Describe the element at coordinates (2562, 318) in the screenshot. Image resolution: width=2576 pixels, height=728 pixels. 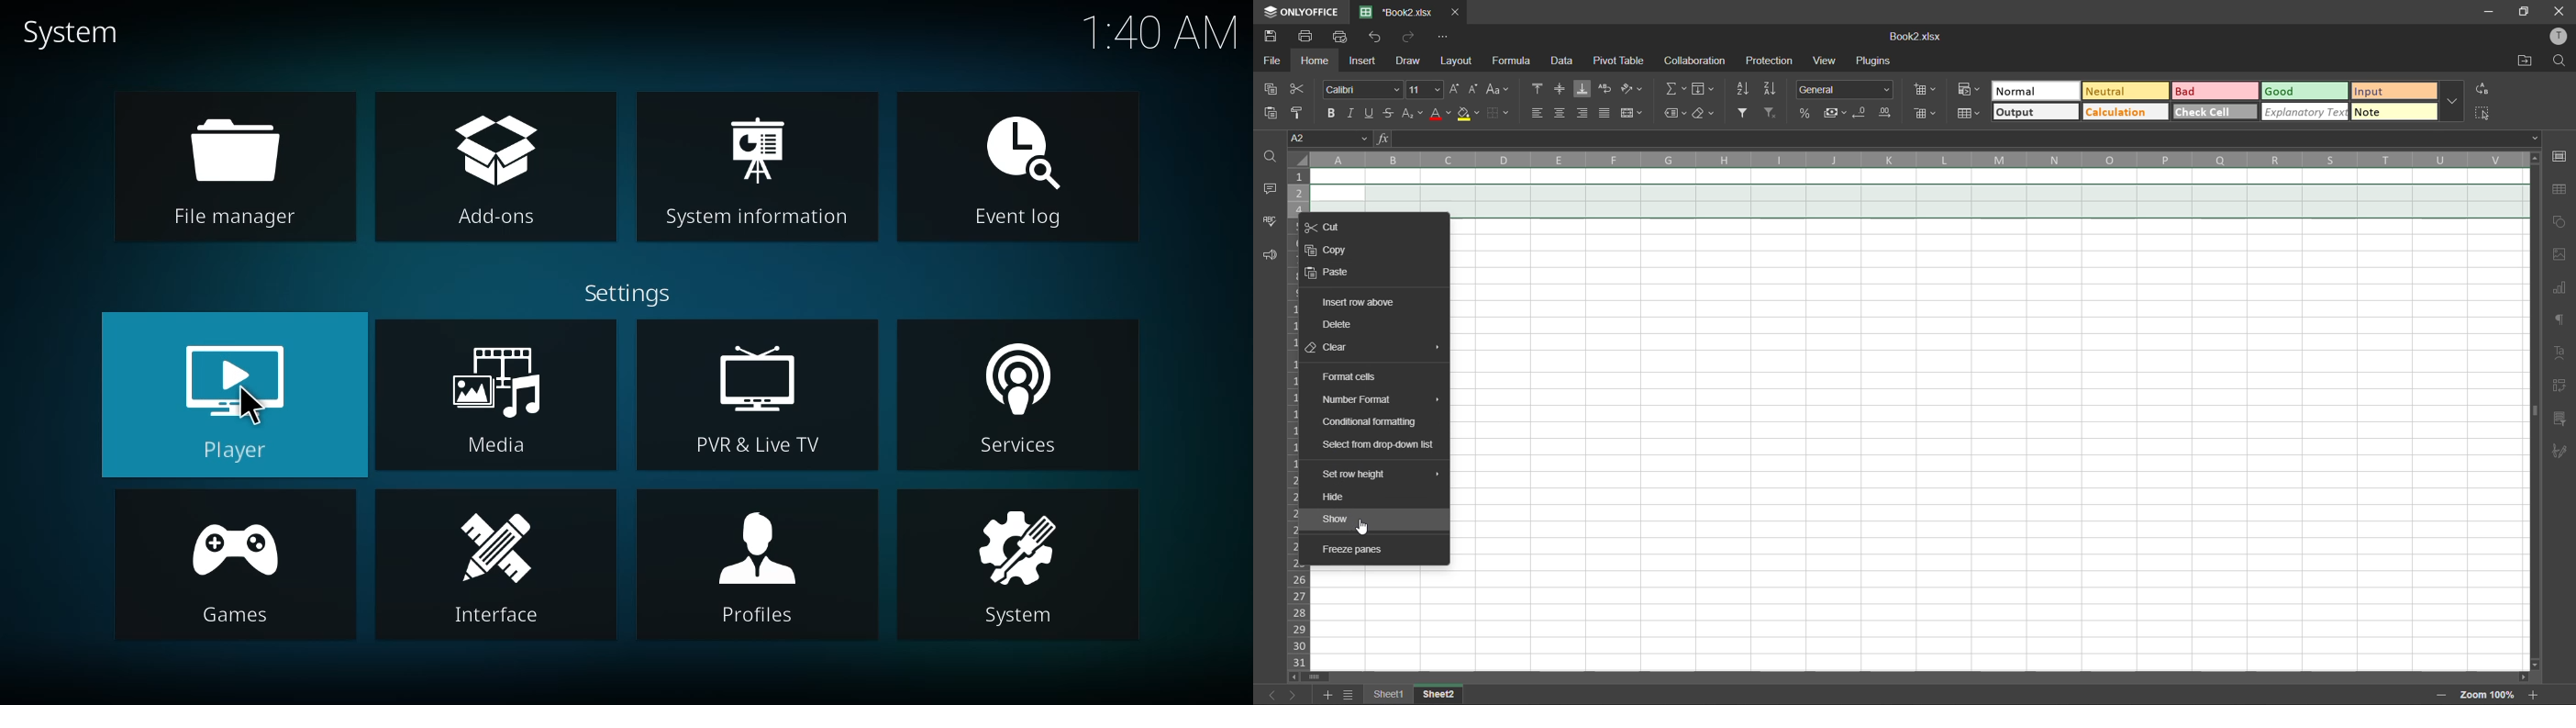
I see `paragraph` at that location.